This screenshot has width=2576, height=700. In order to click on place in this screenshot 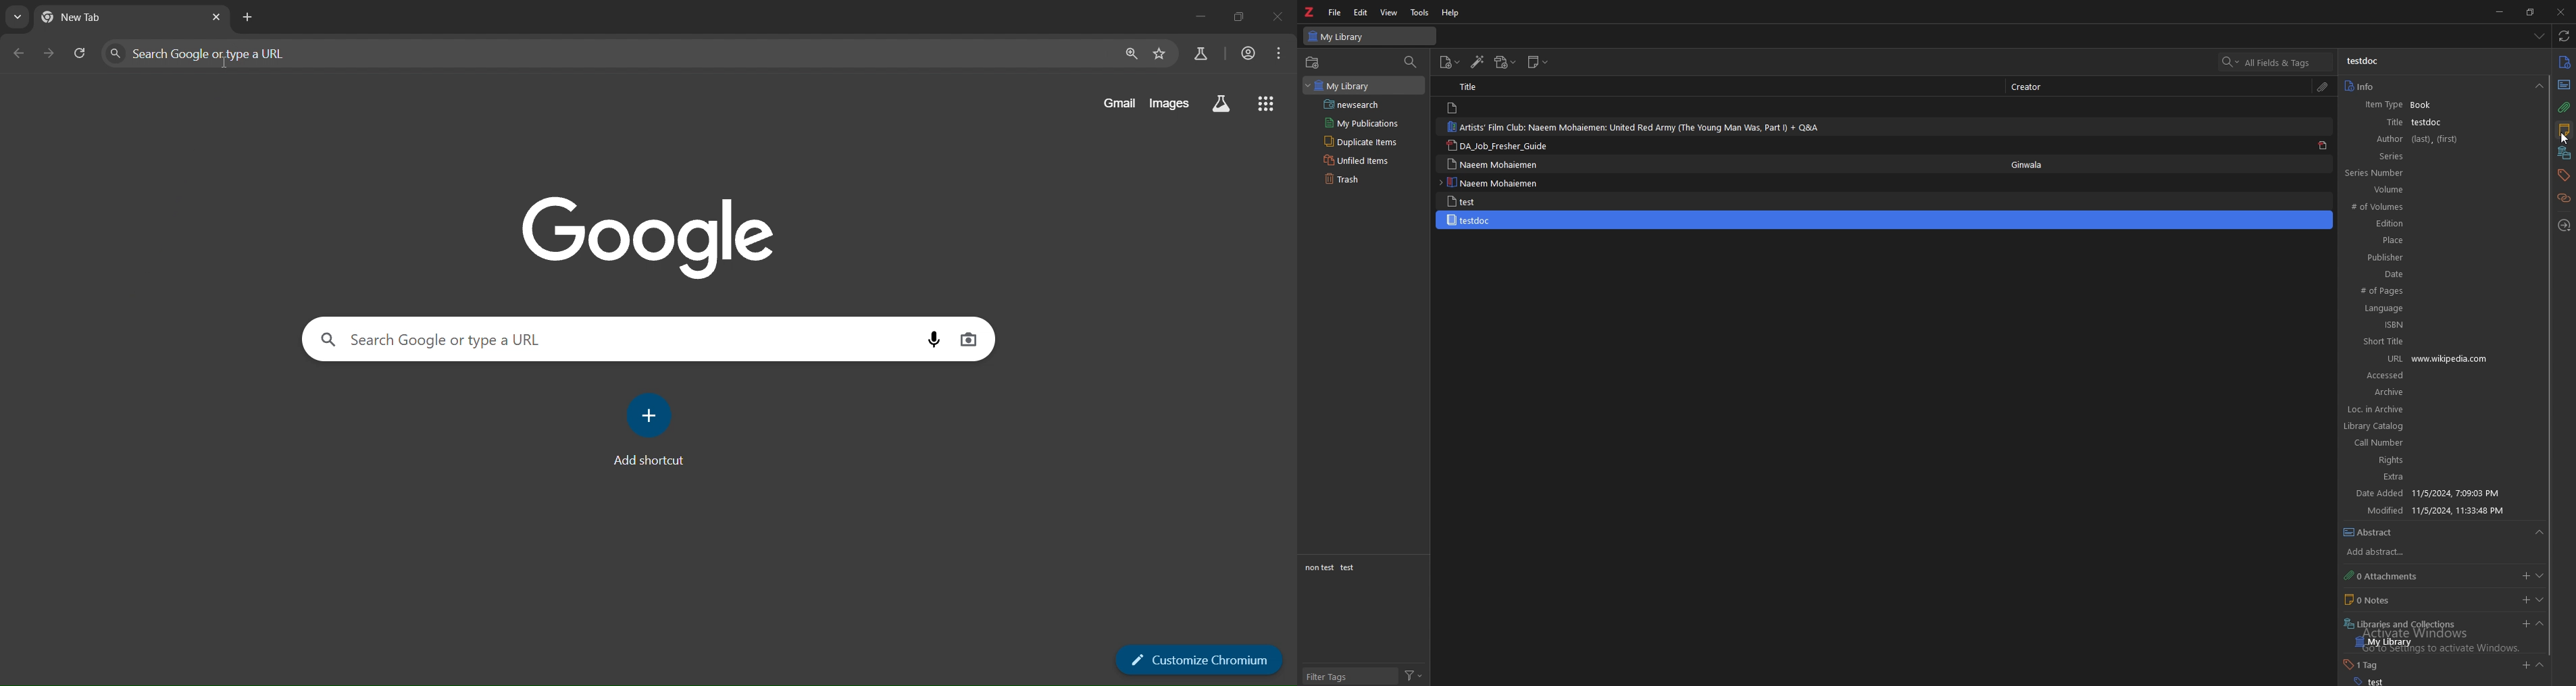, I will do `click(2431, 240)`.